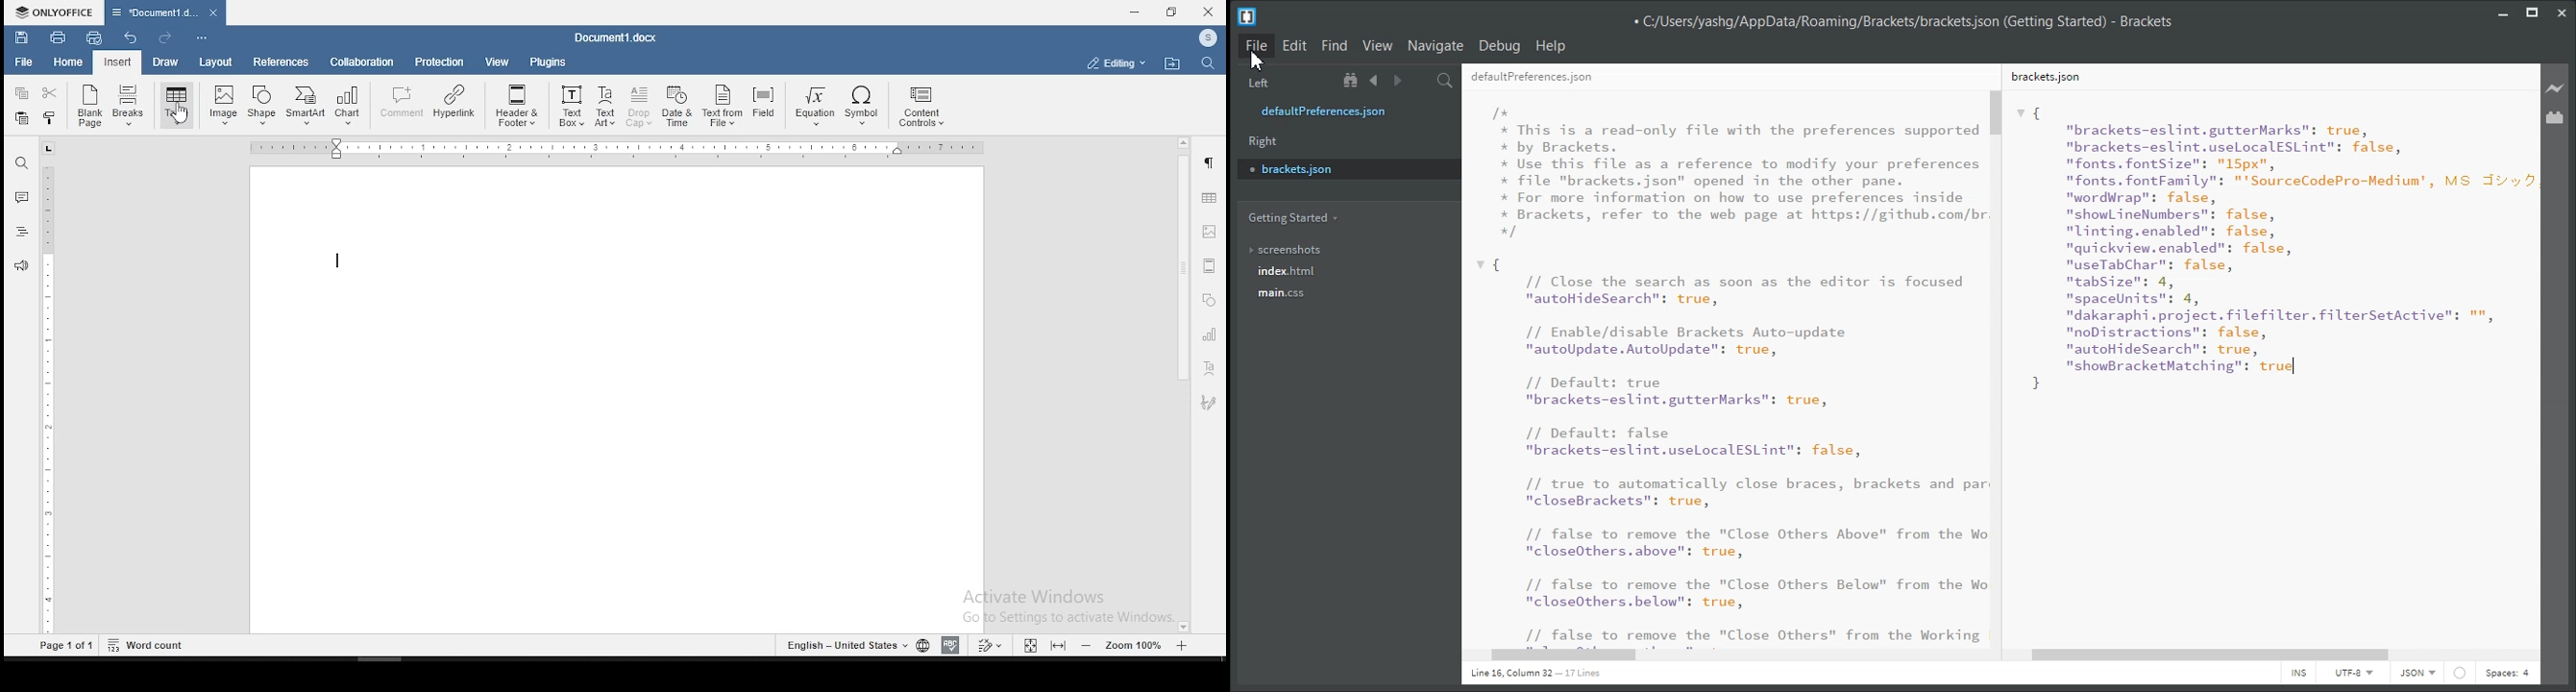 Image resolution: width=2576 pixels, height=700 pixels. What do you see at coordinates (1208, 12) in the screenshot?
I see `close window` at bounding box center [1208, 12].